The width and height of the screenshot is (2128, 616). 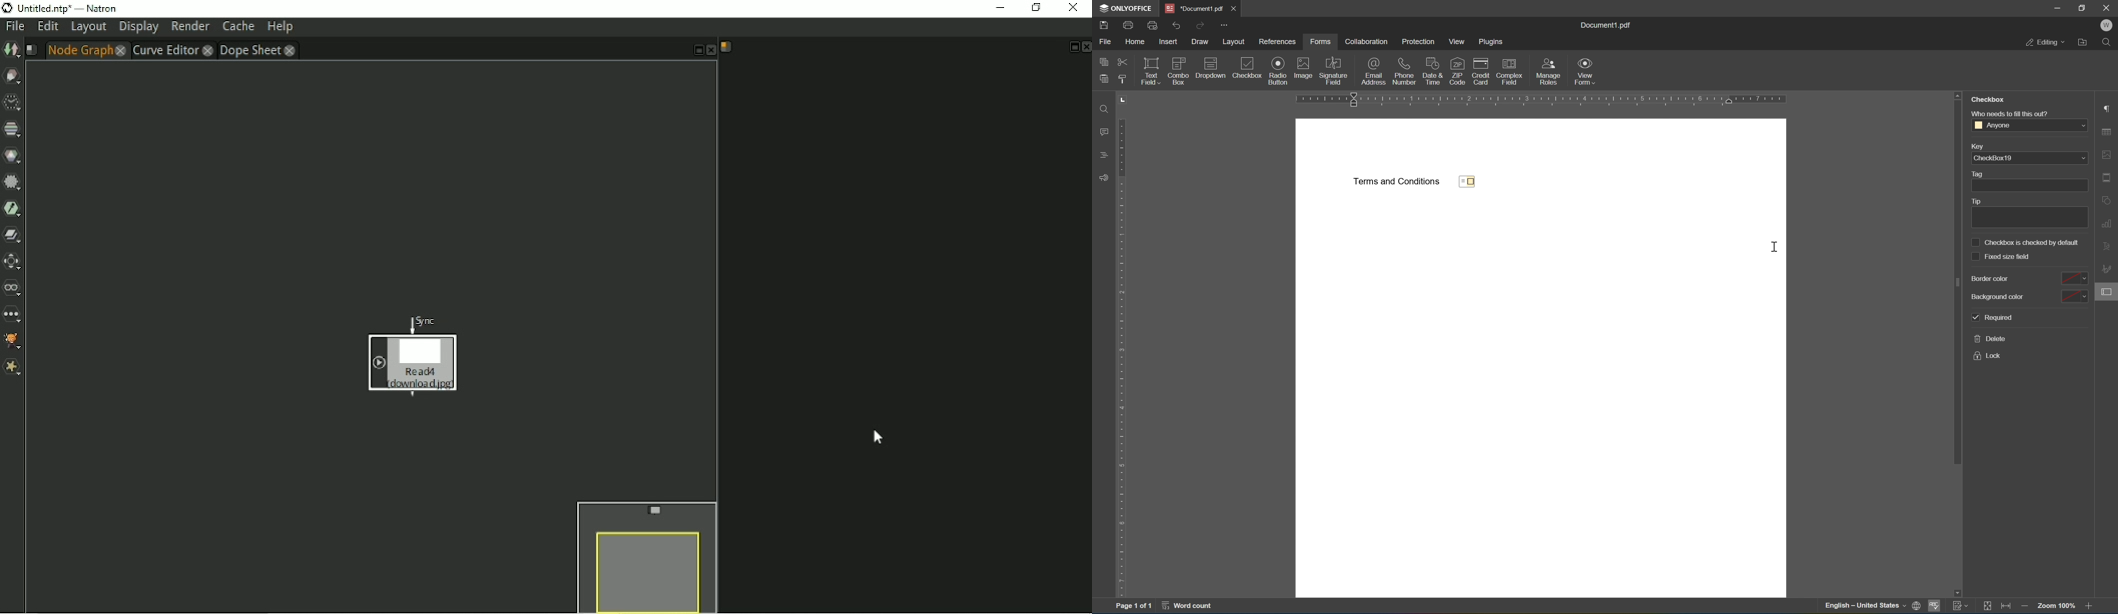 What do you see at coordinates (1123, 80) in the screenshot?
I see `copy style` at bounding box center [1123, 80].